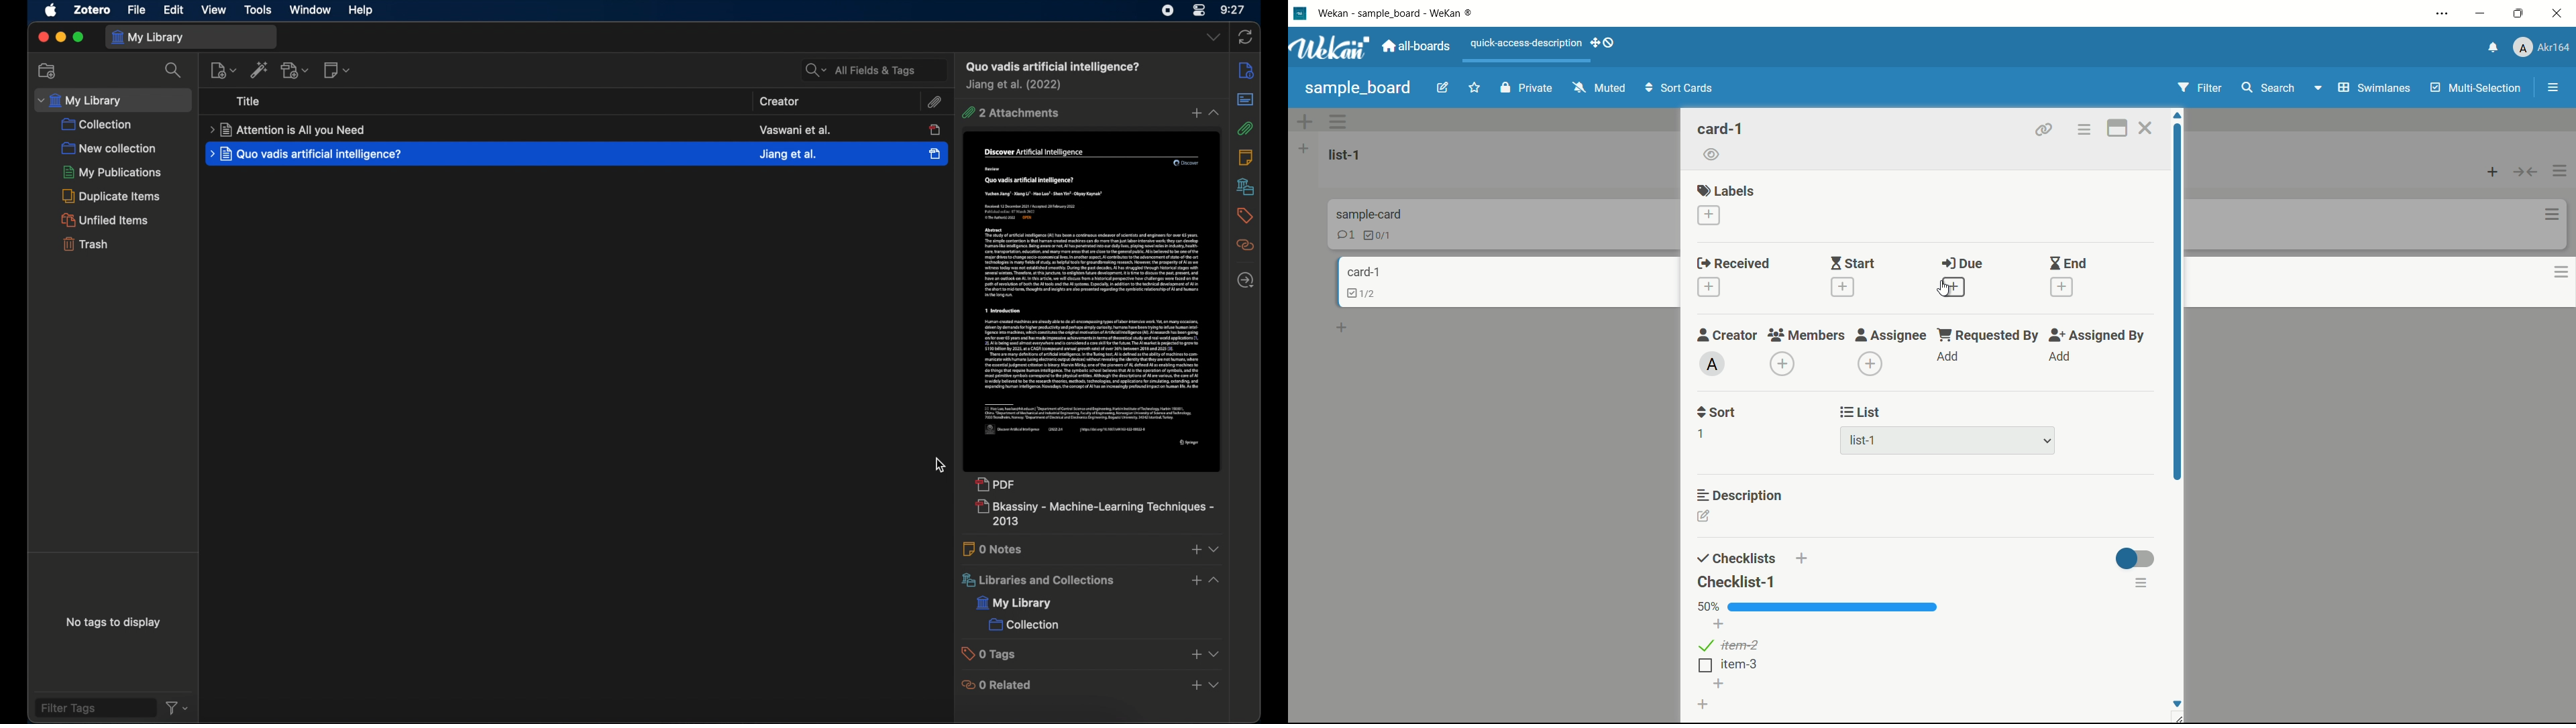 This screenshot has width=2576, height=728. What do you see at coordinates (2475, 88) in the screenshot?
I see `multi-selection` at bounding box center [2475, 88].